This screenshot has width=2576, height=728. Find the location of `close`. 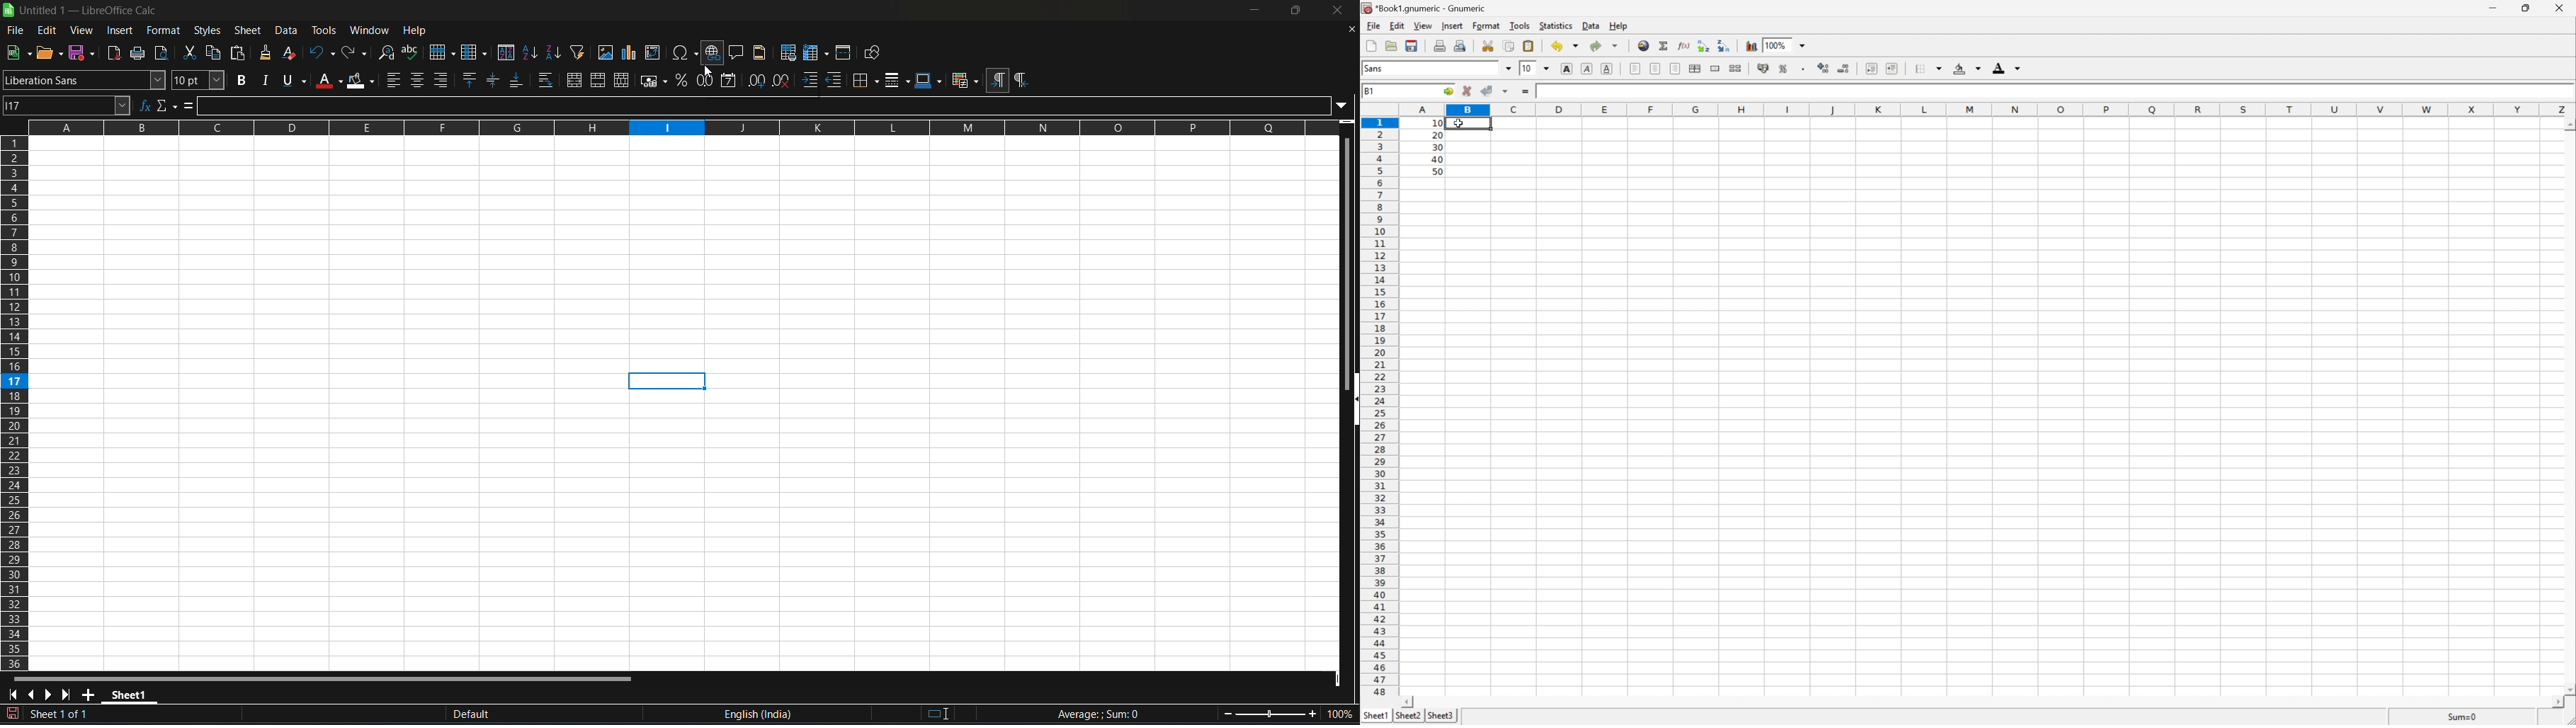

close is located at coordinates (1335, 10).